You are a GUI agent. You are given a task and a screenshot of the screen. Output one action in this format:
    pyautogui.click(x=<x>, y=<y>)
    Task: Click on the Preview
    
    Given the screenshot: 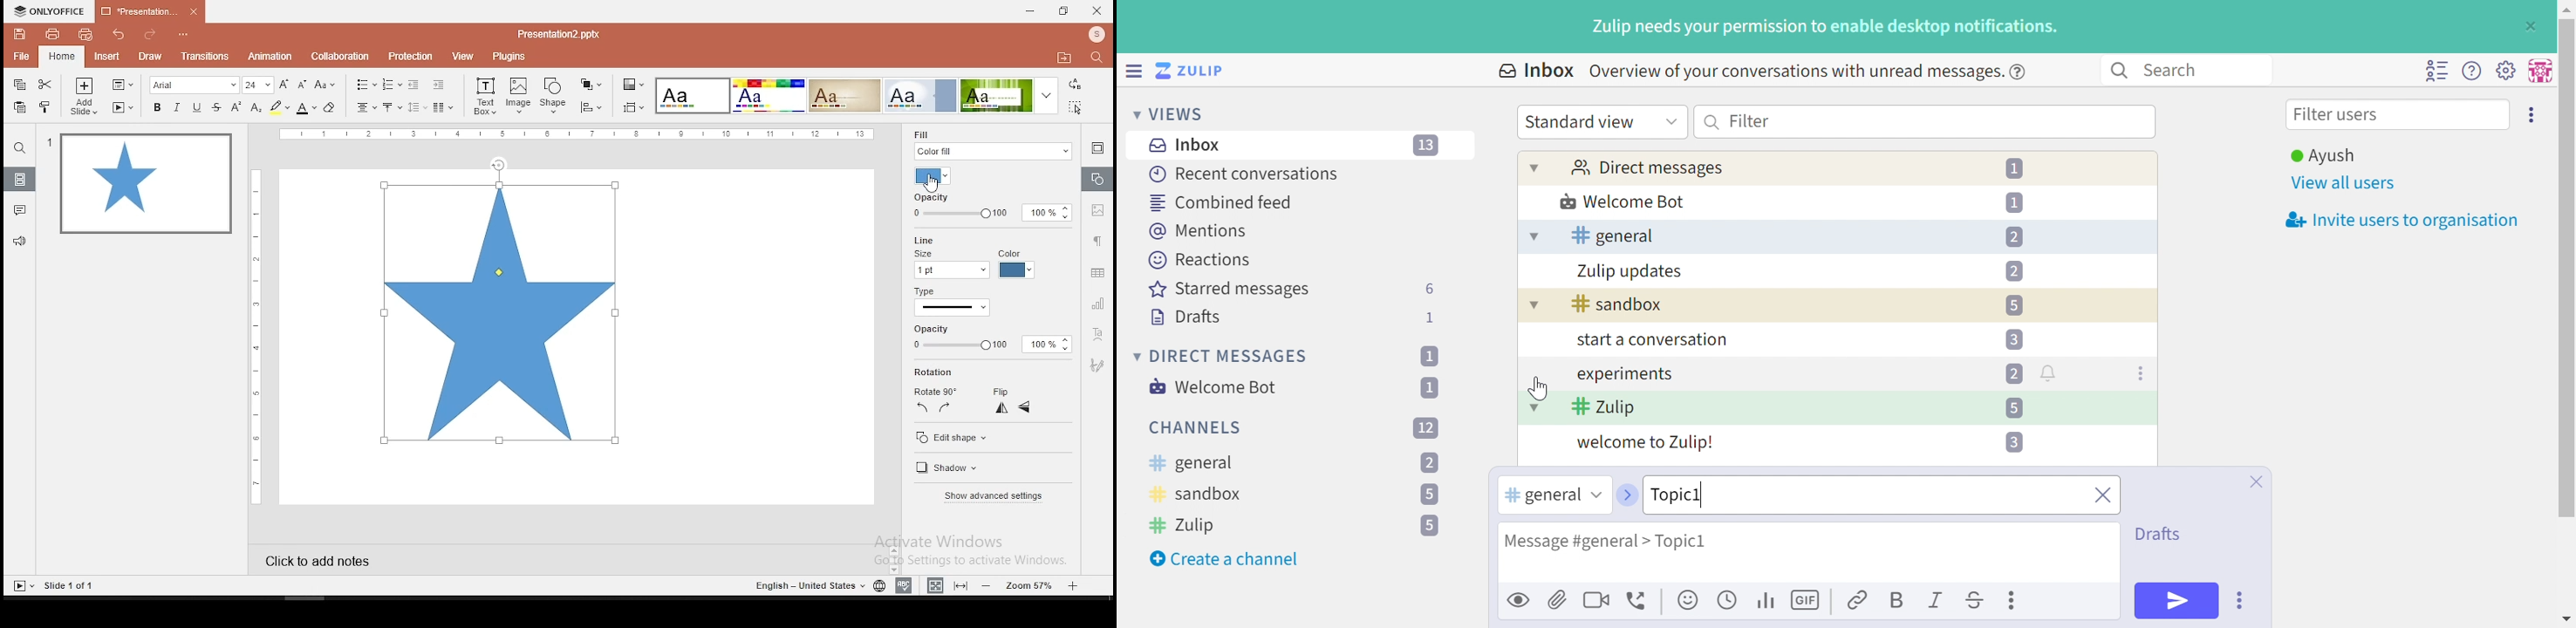 What is the action you would take?
    pyautogui.click(x=1520, y=599)
    